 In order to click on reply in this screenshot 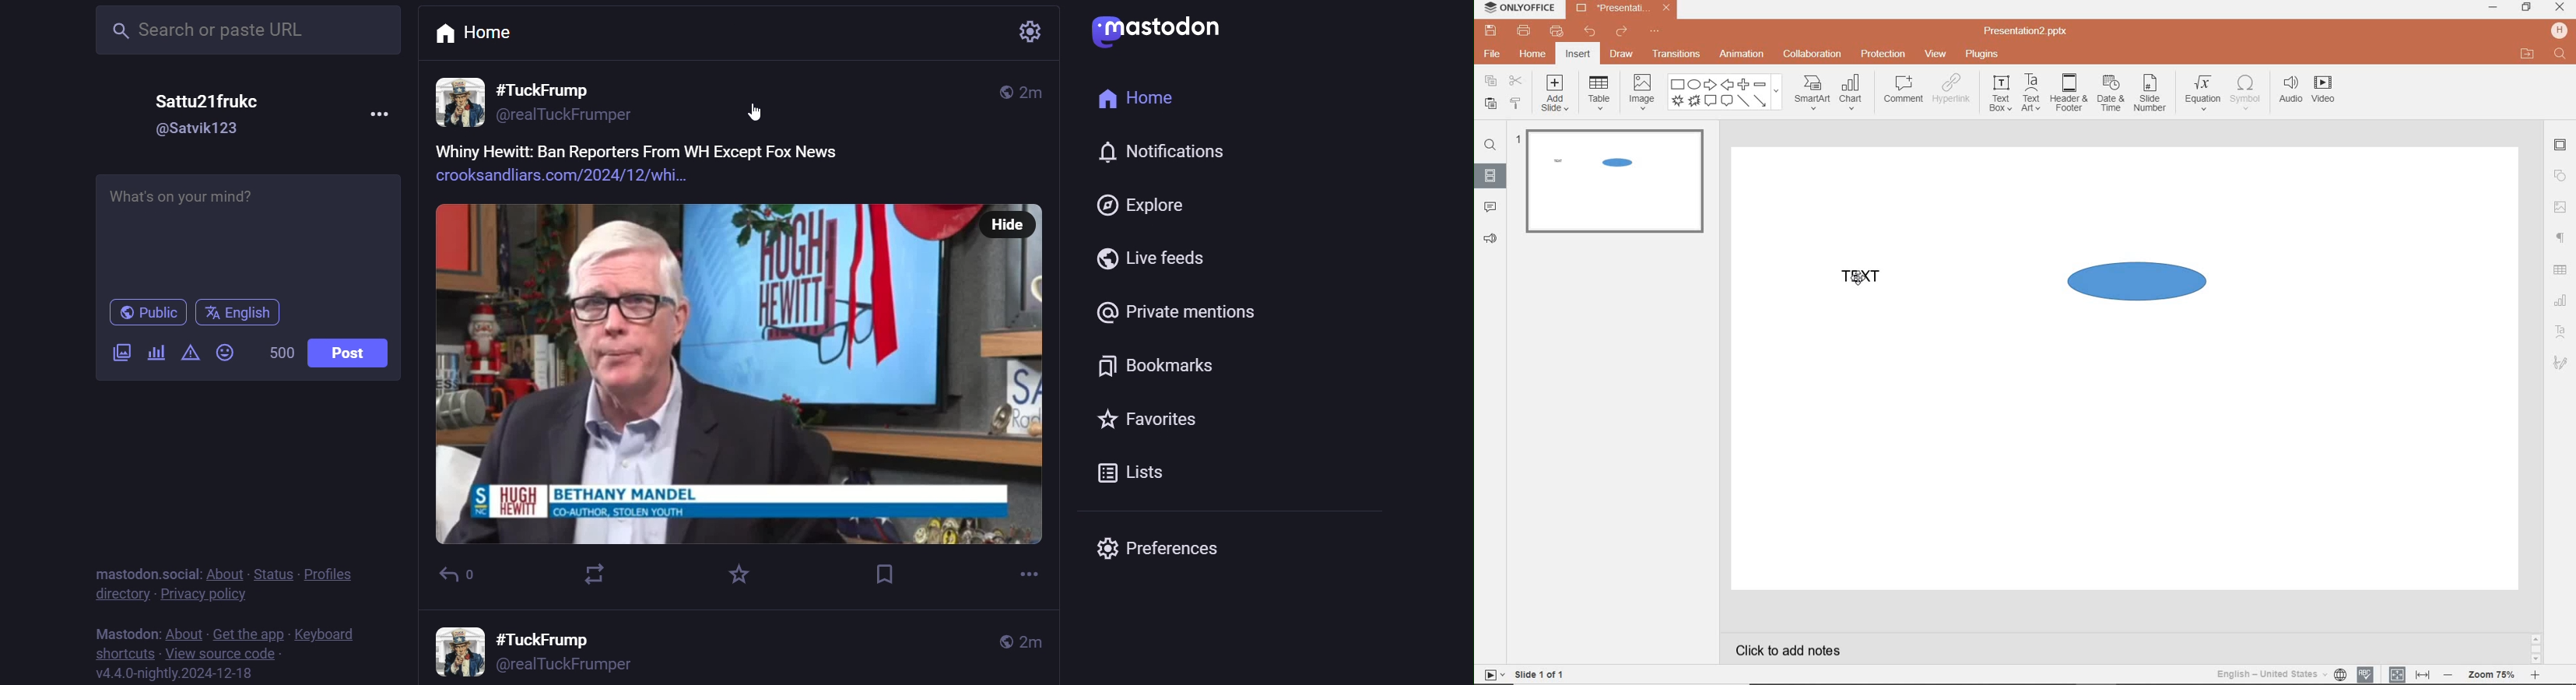, I will do `click(460, 578)`.